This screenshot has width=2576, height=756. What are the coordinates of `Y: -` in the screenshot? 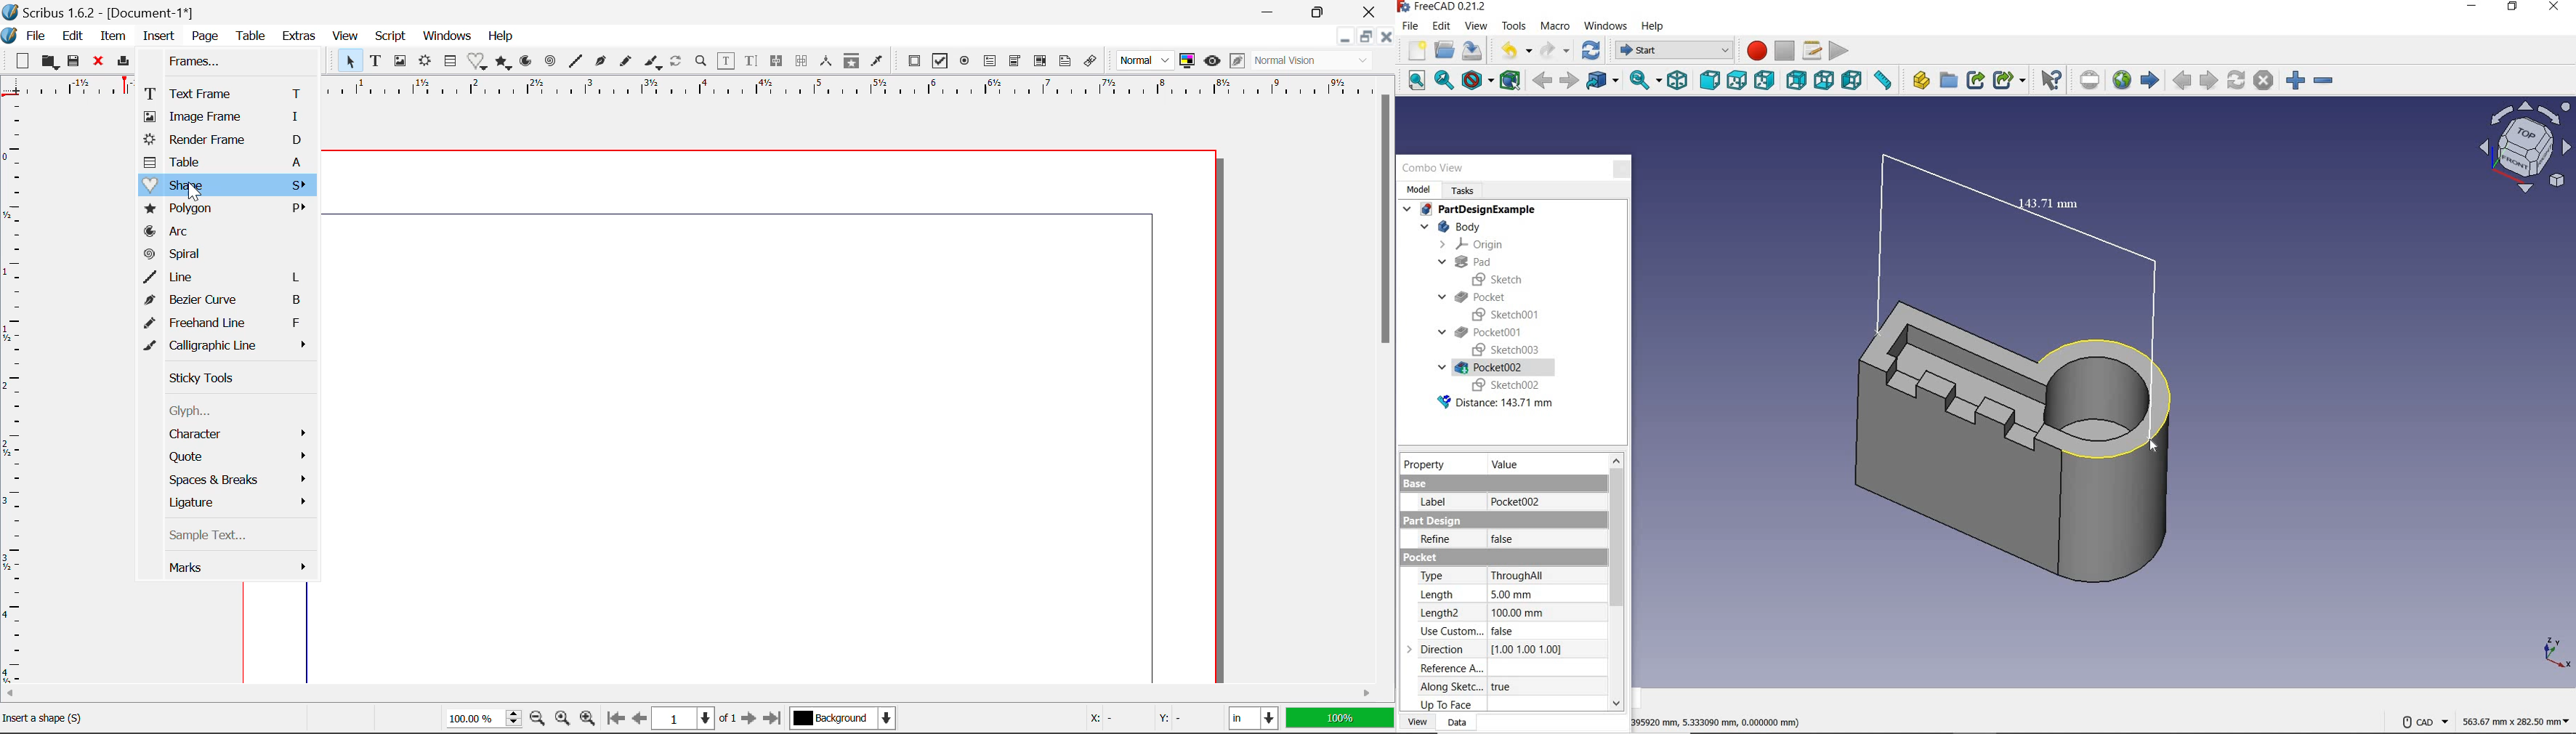 It's located at (1186, 717).